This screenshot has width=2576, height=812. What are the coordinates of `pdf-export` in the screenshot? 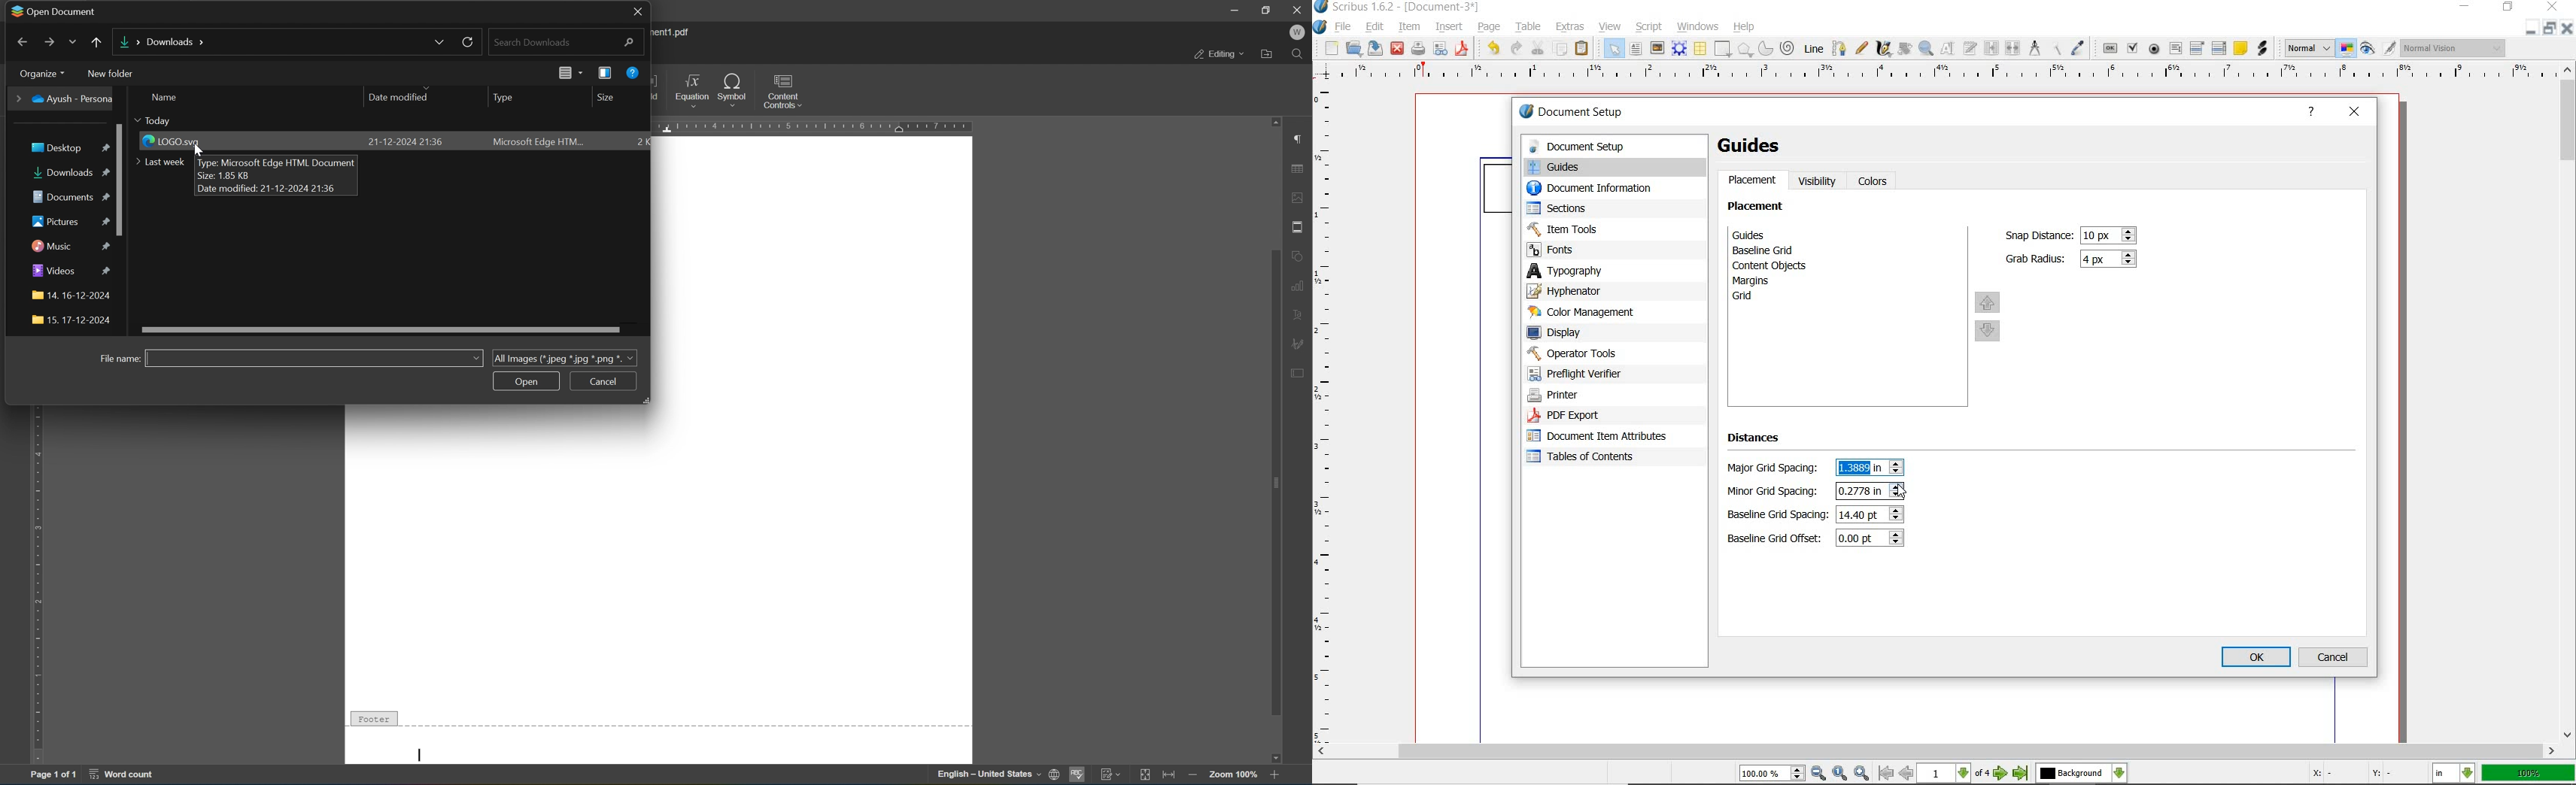 It's located at (1597, 416).